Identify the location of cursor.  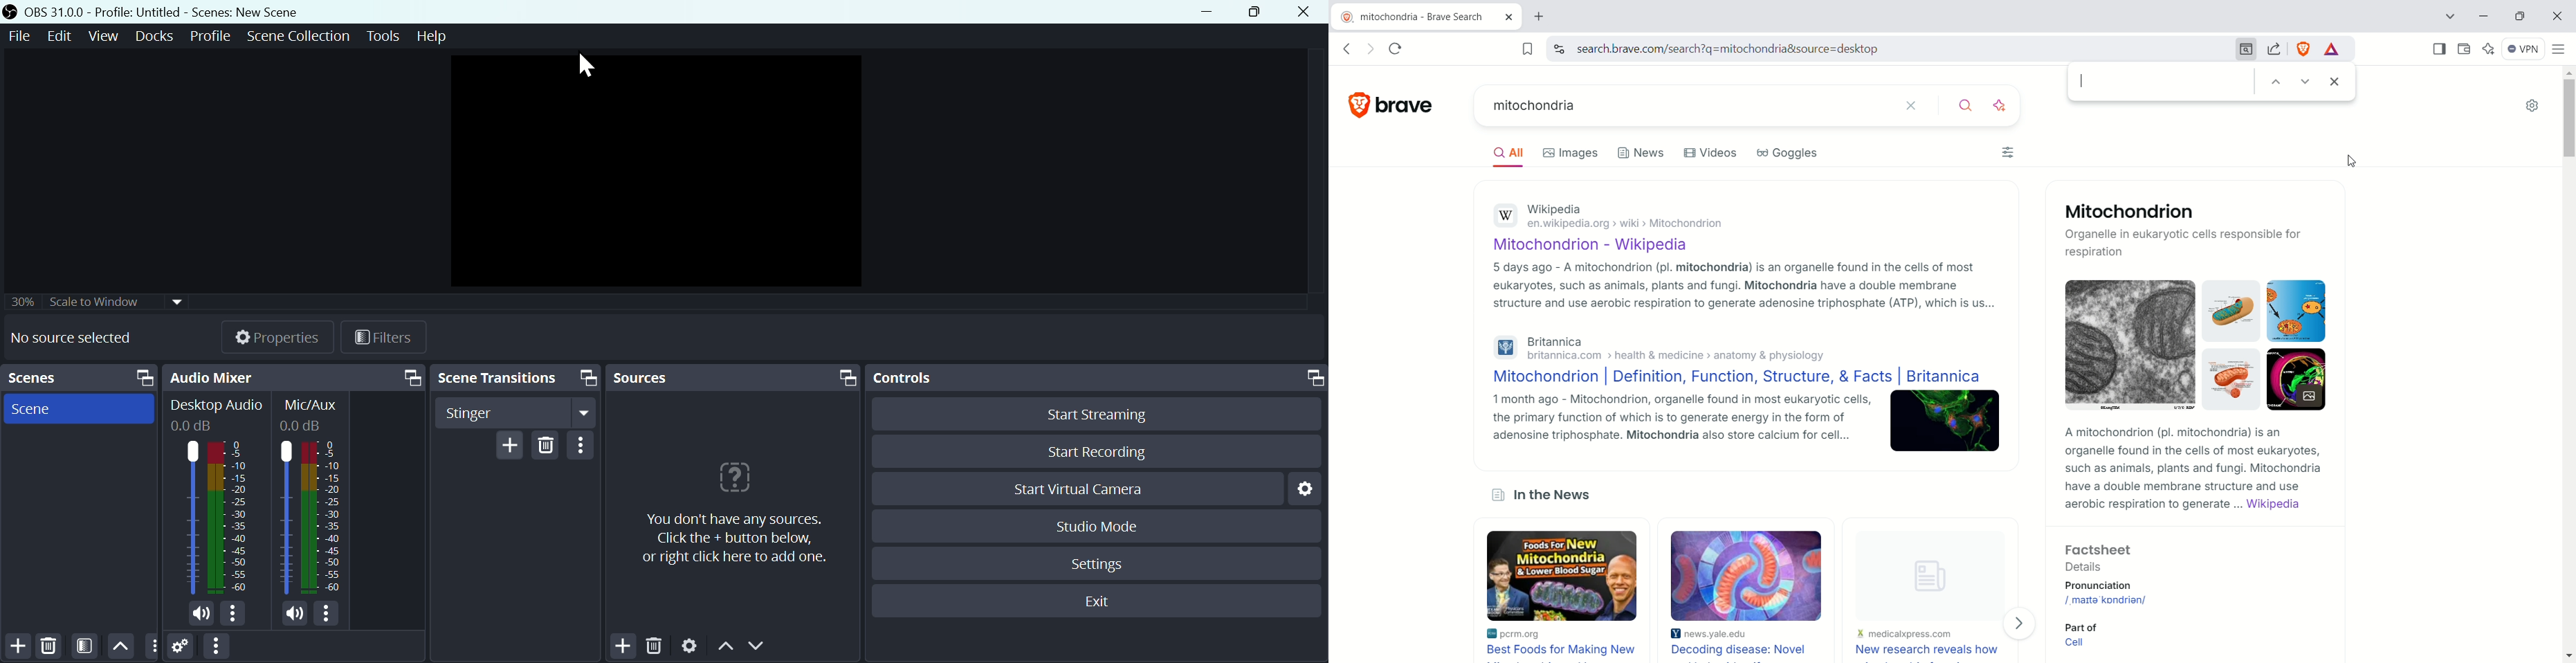
(587, 67).